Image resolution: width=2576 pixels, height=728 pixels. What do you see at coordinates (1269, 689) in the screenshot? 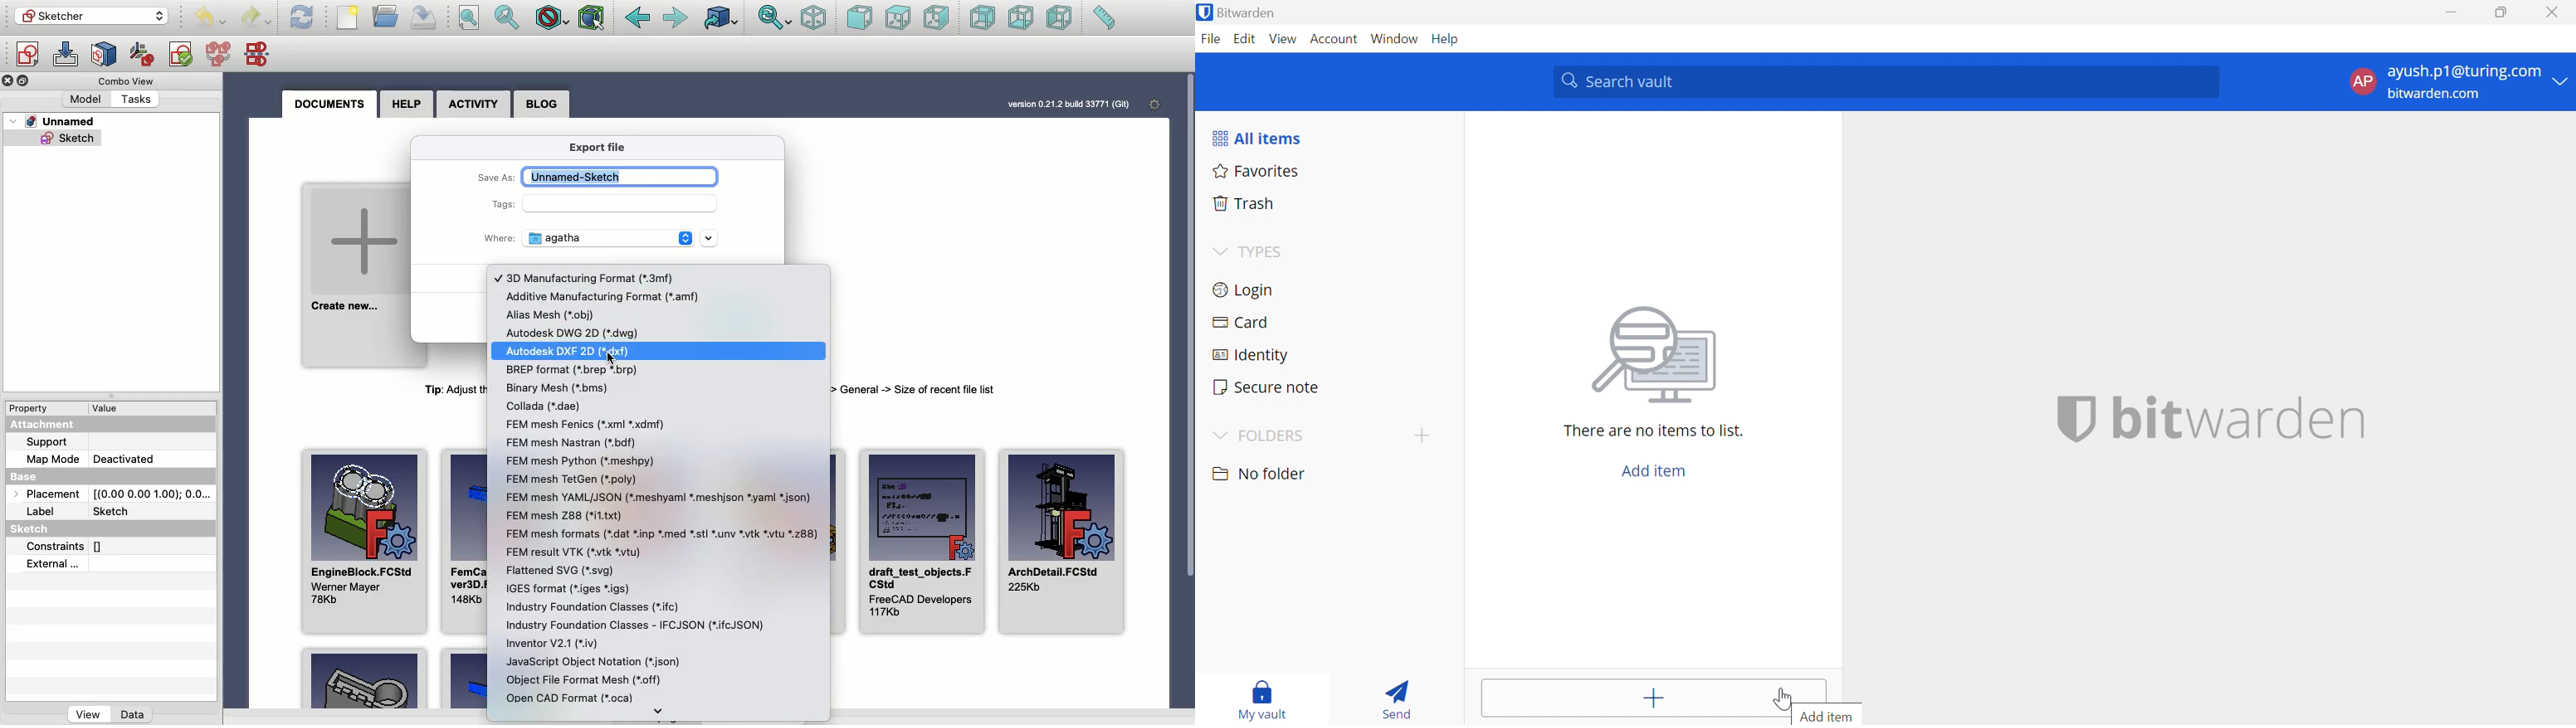
I see `My vault` at bounding box center [1269, 689].